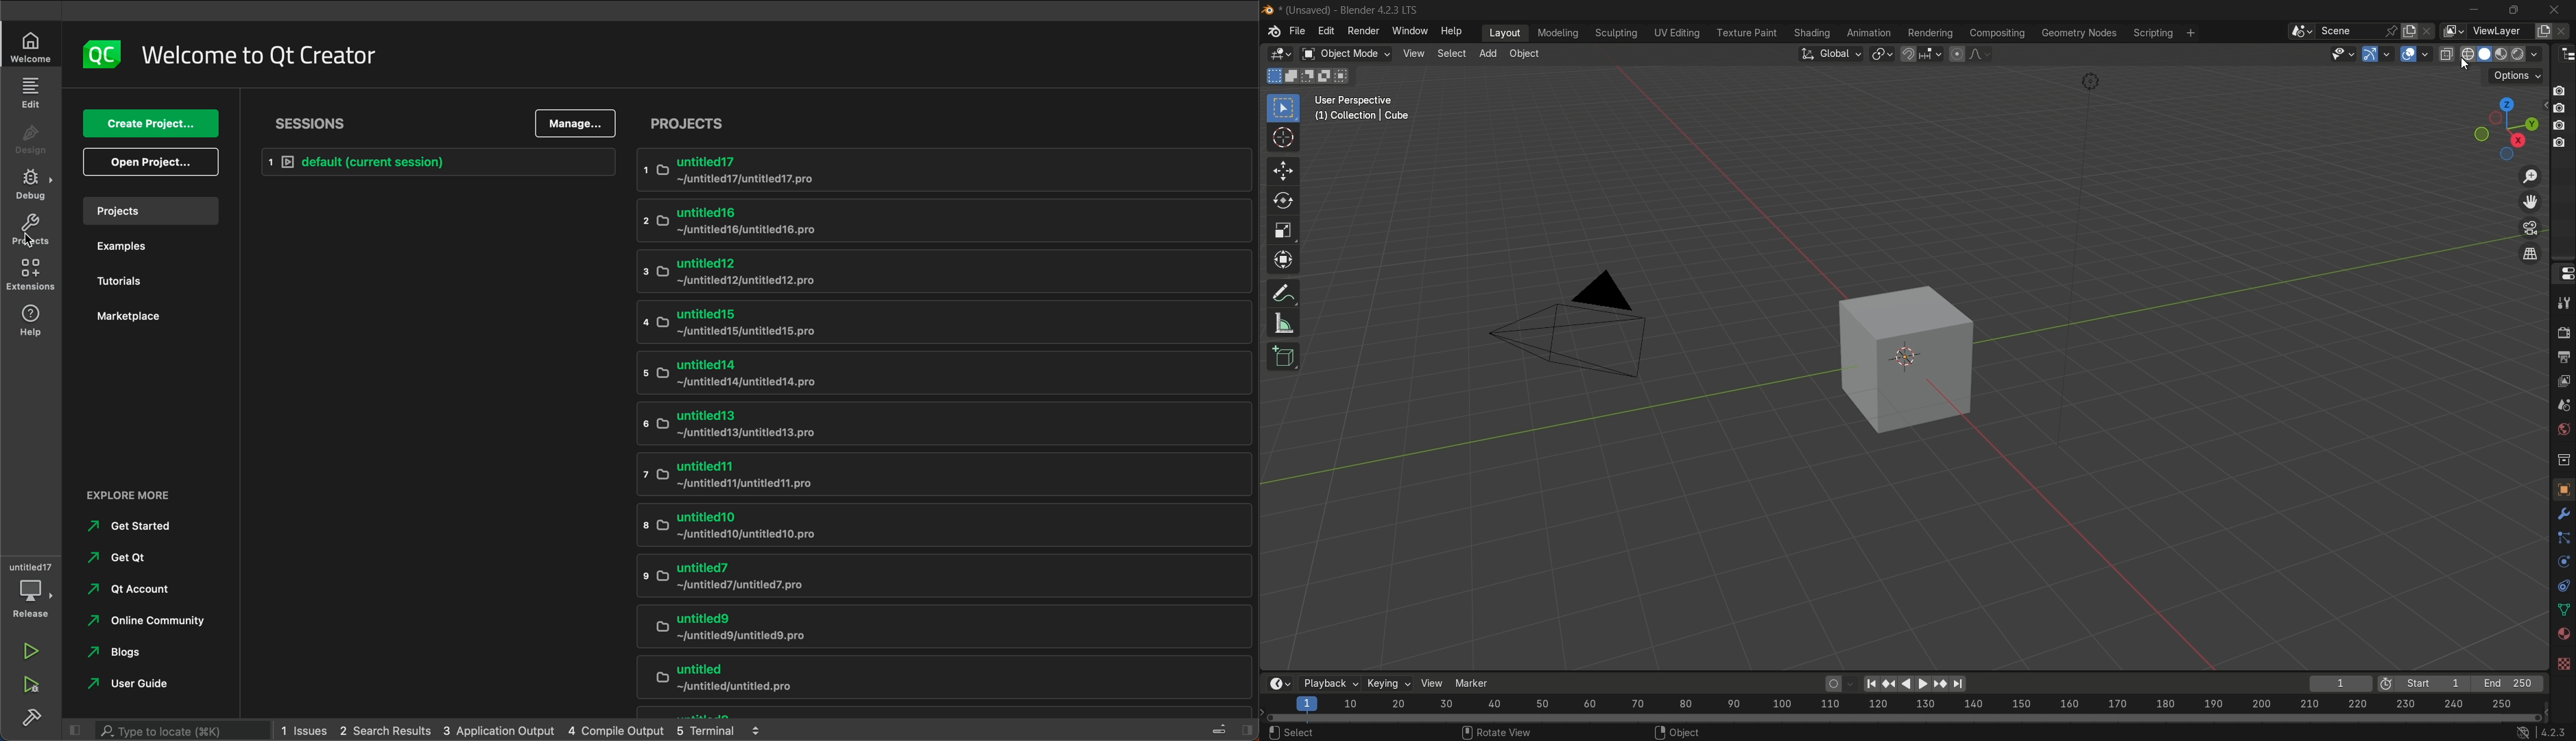  What do you see at coordinates (575, 123) in the screenshot?
I see `manage` at bounding box center [575, 123].